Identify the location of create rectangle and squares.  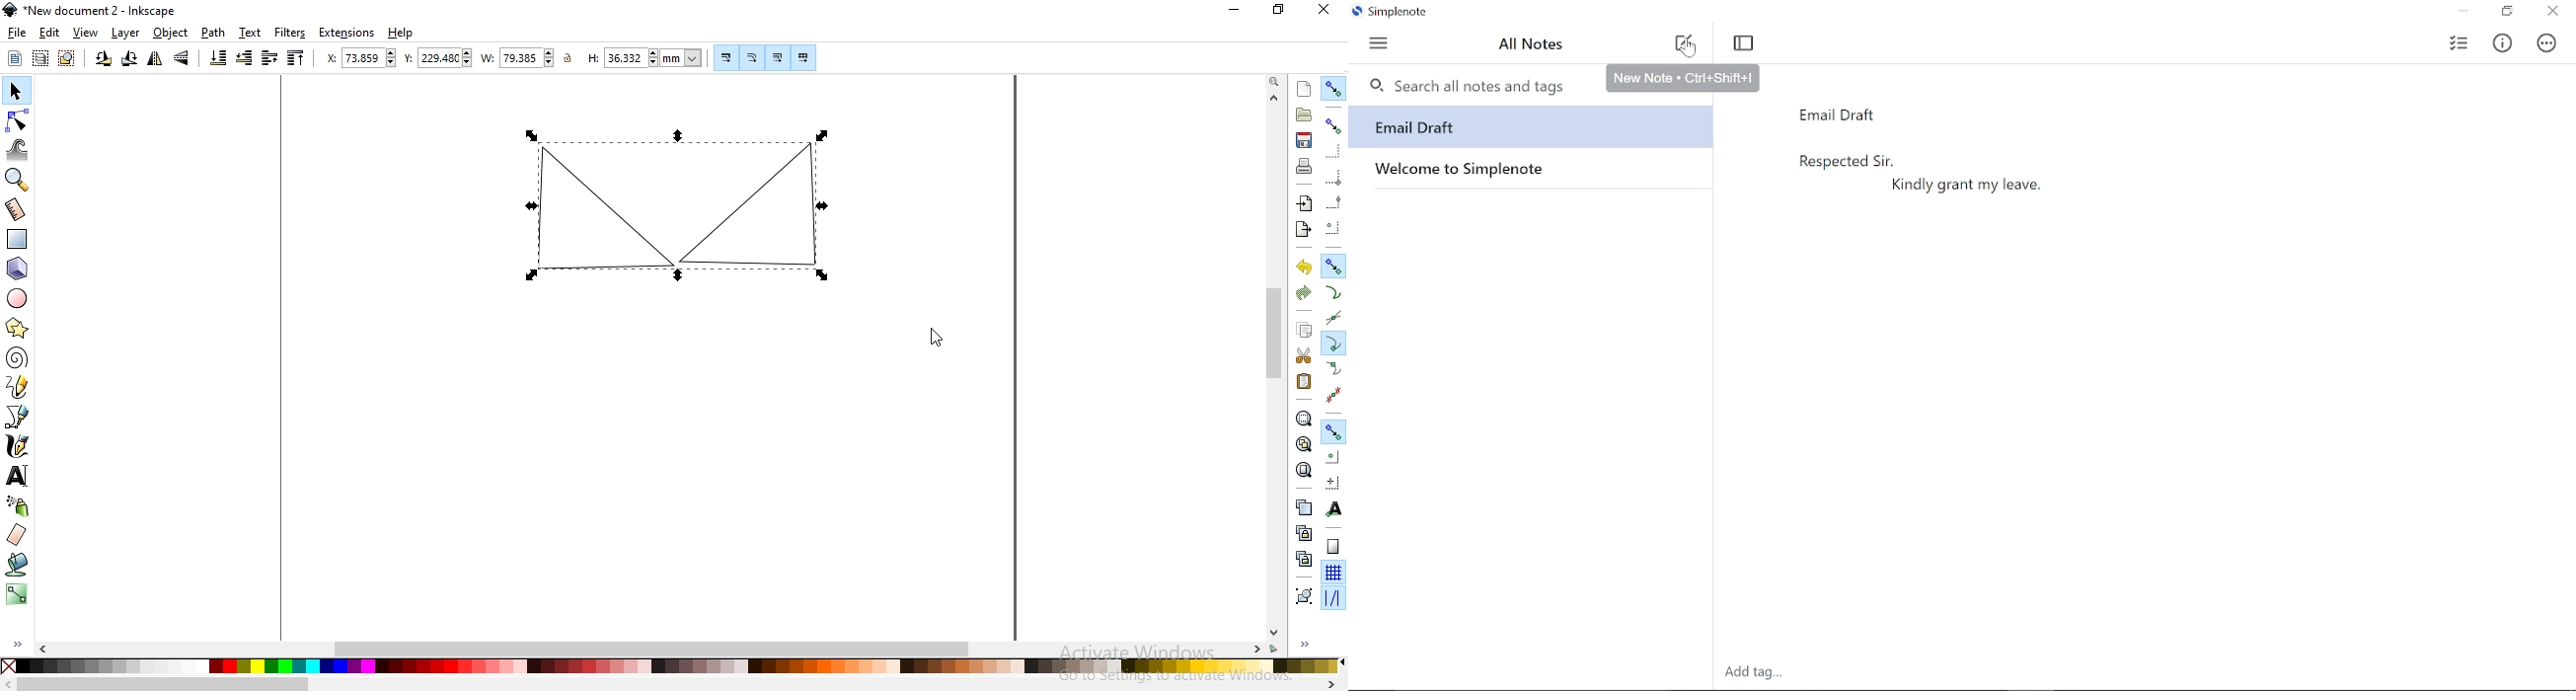
(21, 238).